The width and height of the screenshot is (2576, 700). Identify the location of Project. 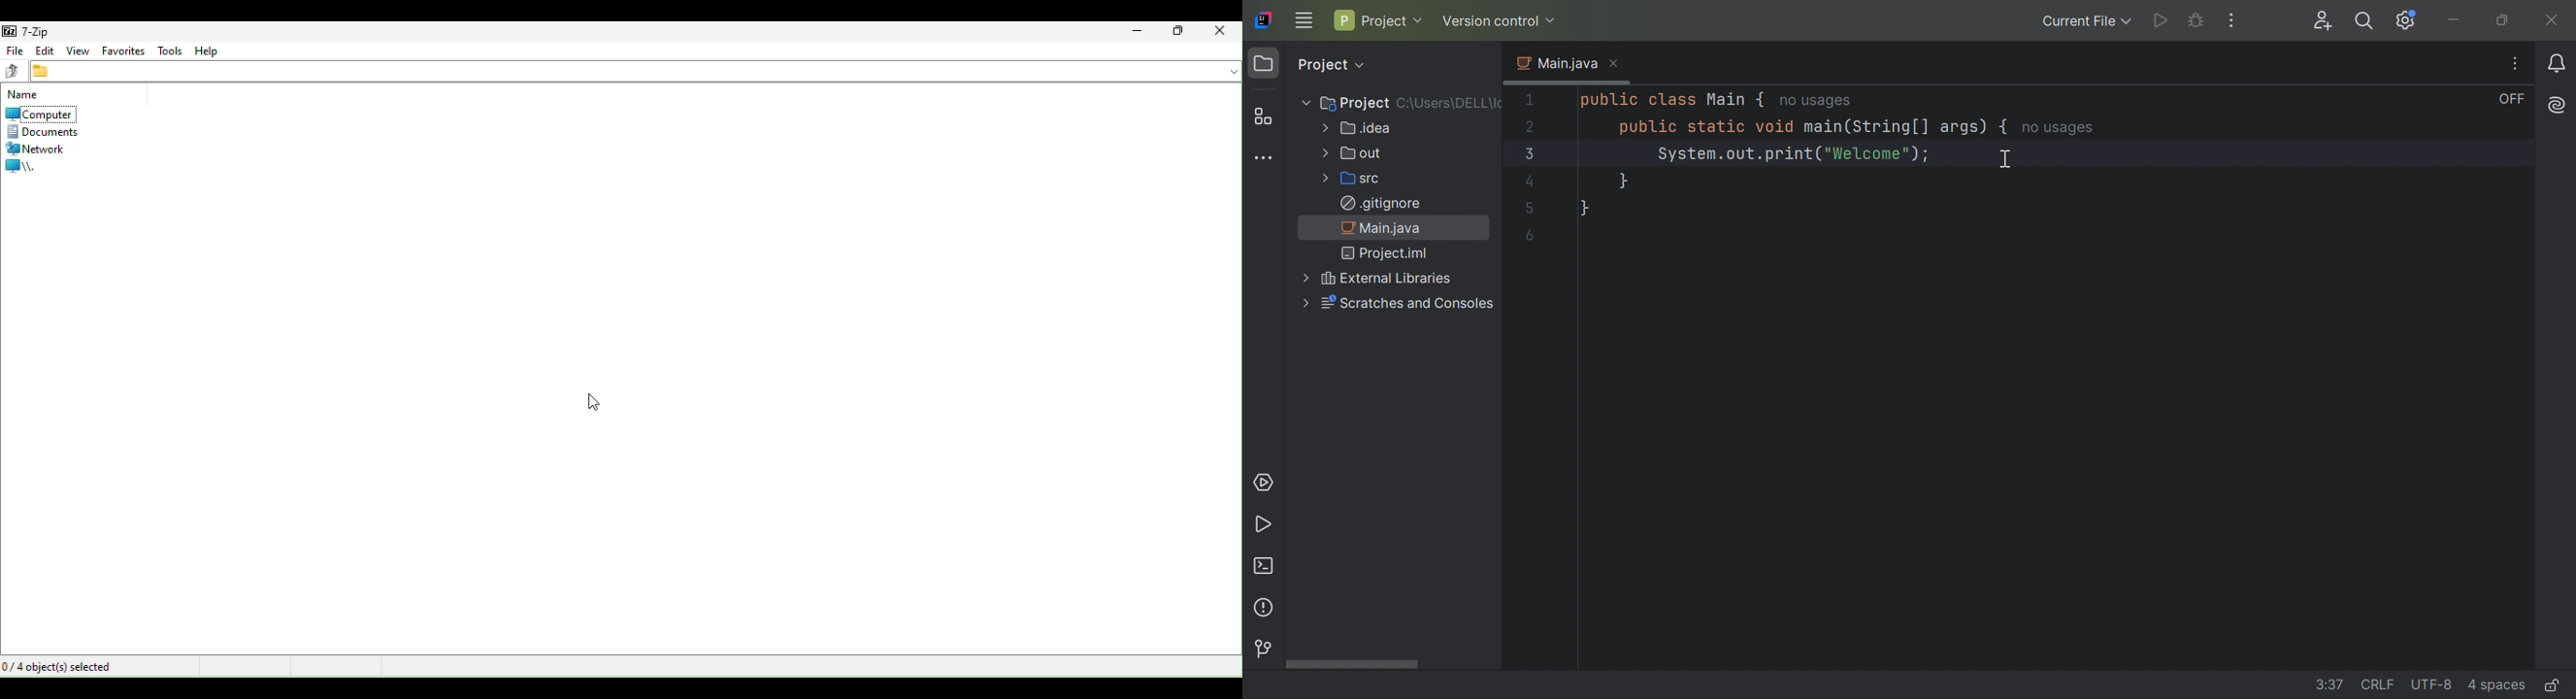
(1393, 22).